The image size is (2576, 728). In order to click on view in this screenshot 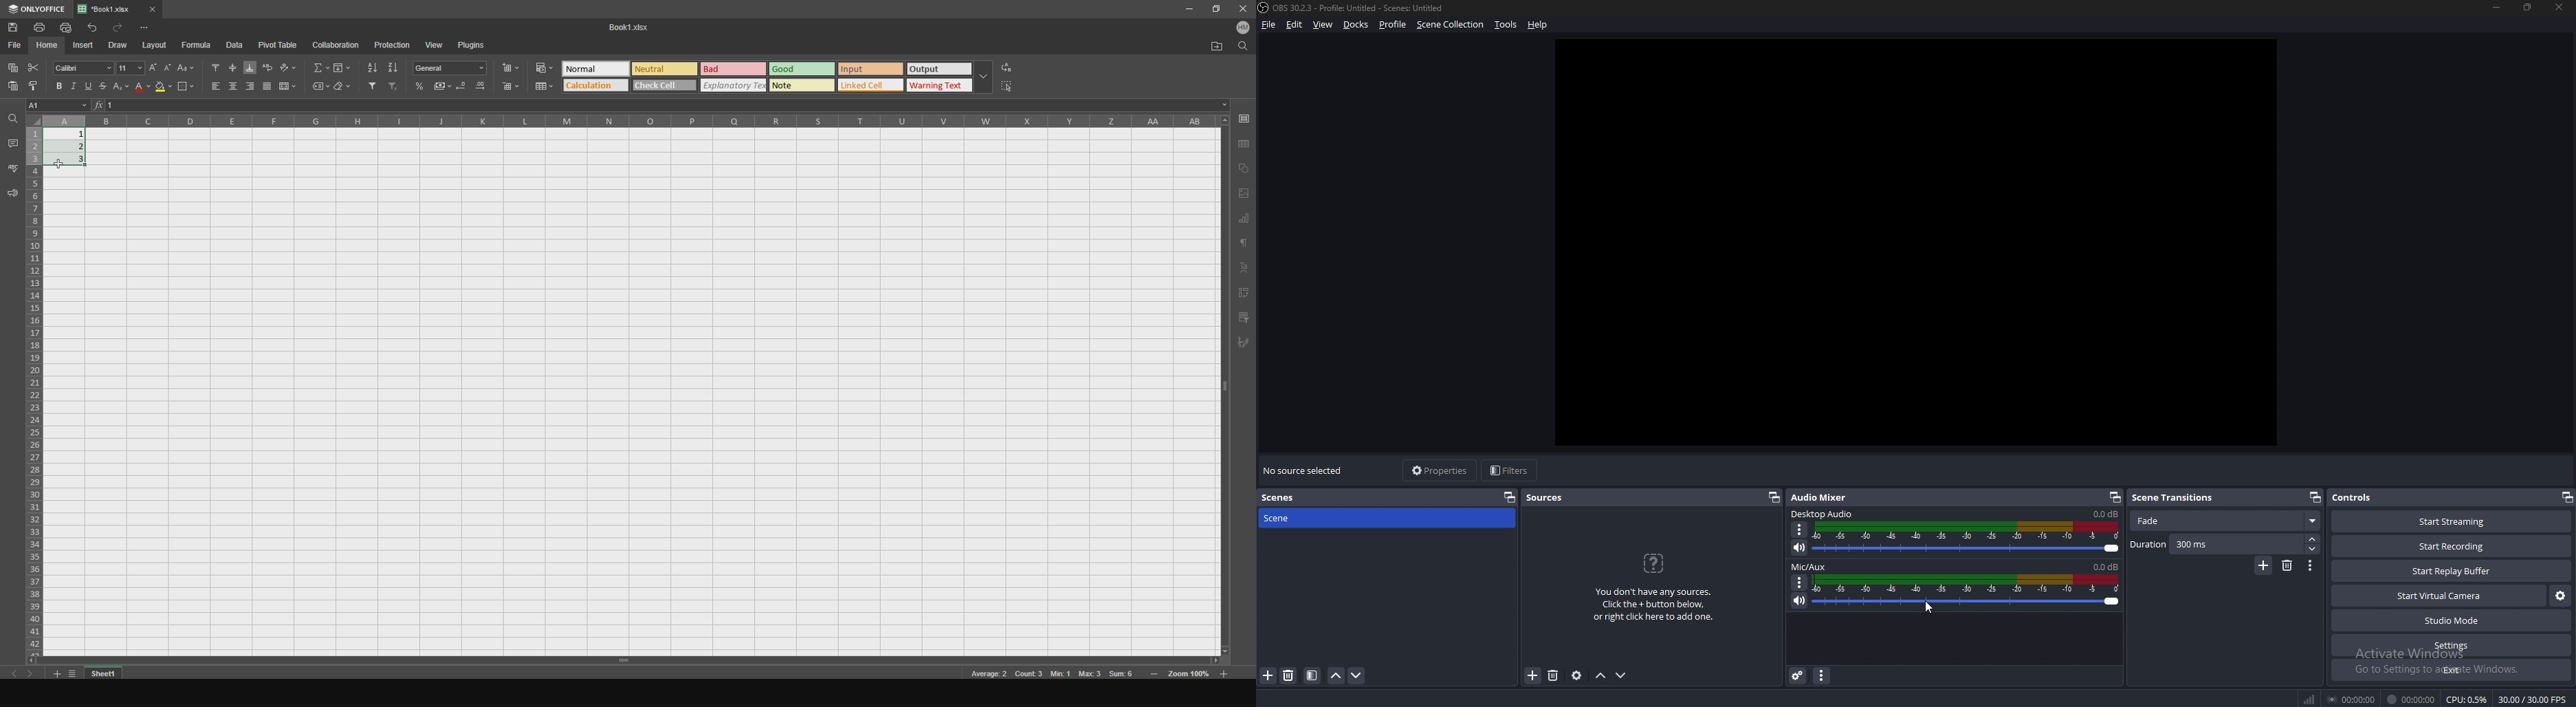, I will do `click(435, 43)`.